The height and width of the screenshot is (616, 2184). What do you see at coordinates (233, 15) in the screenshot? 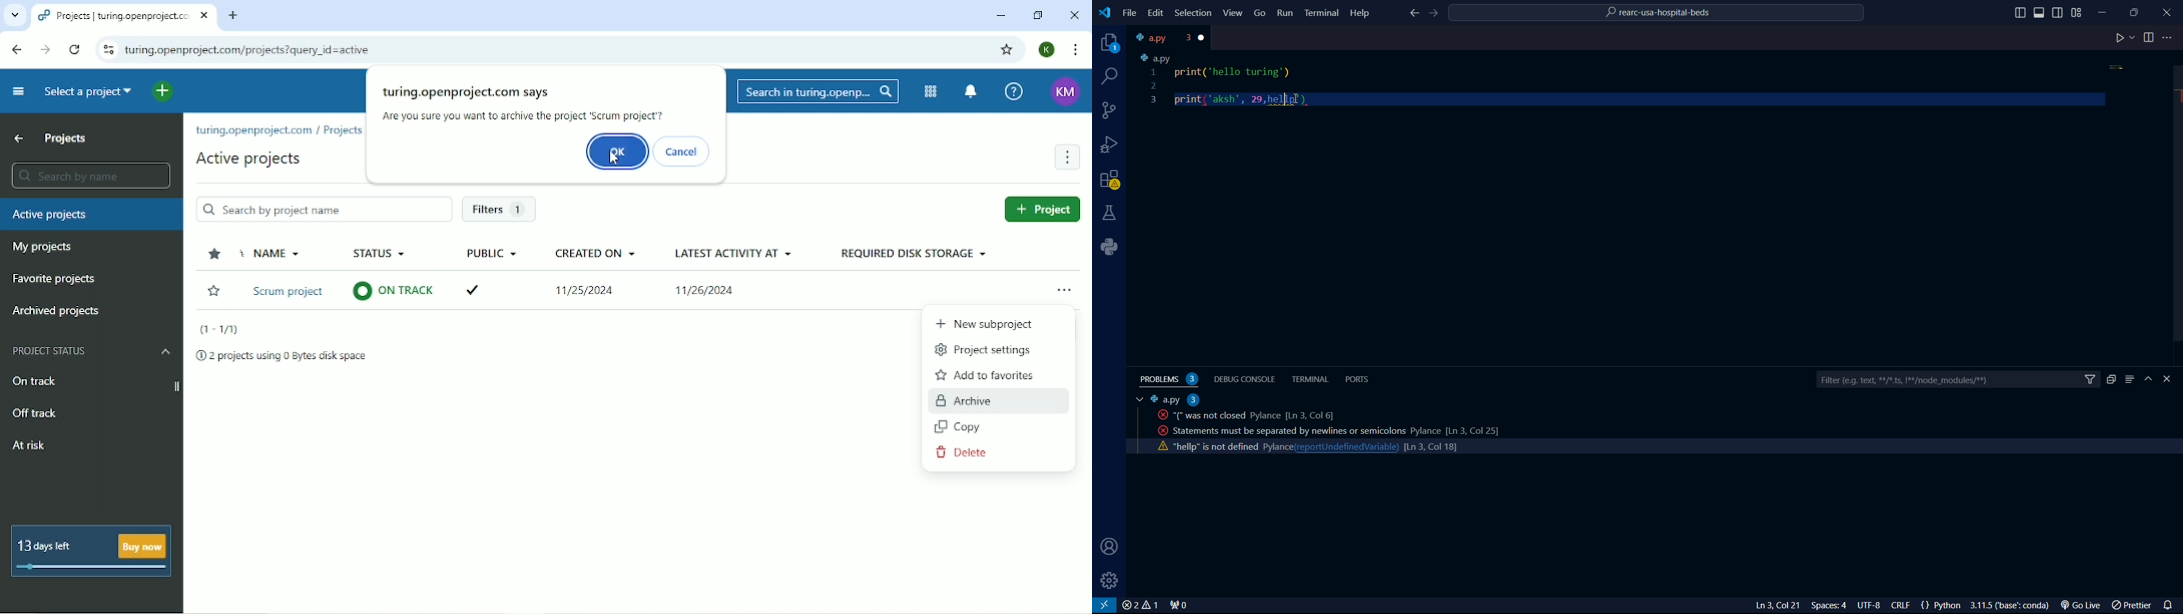
I see `New tab` at bounding box center [233, 15].